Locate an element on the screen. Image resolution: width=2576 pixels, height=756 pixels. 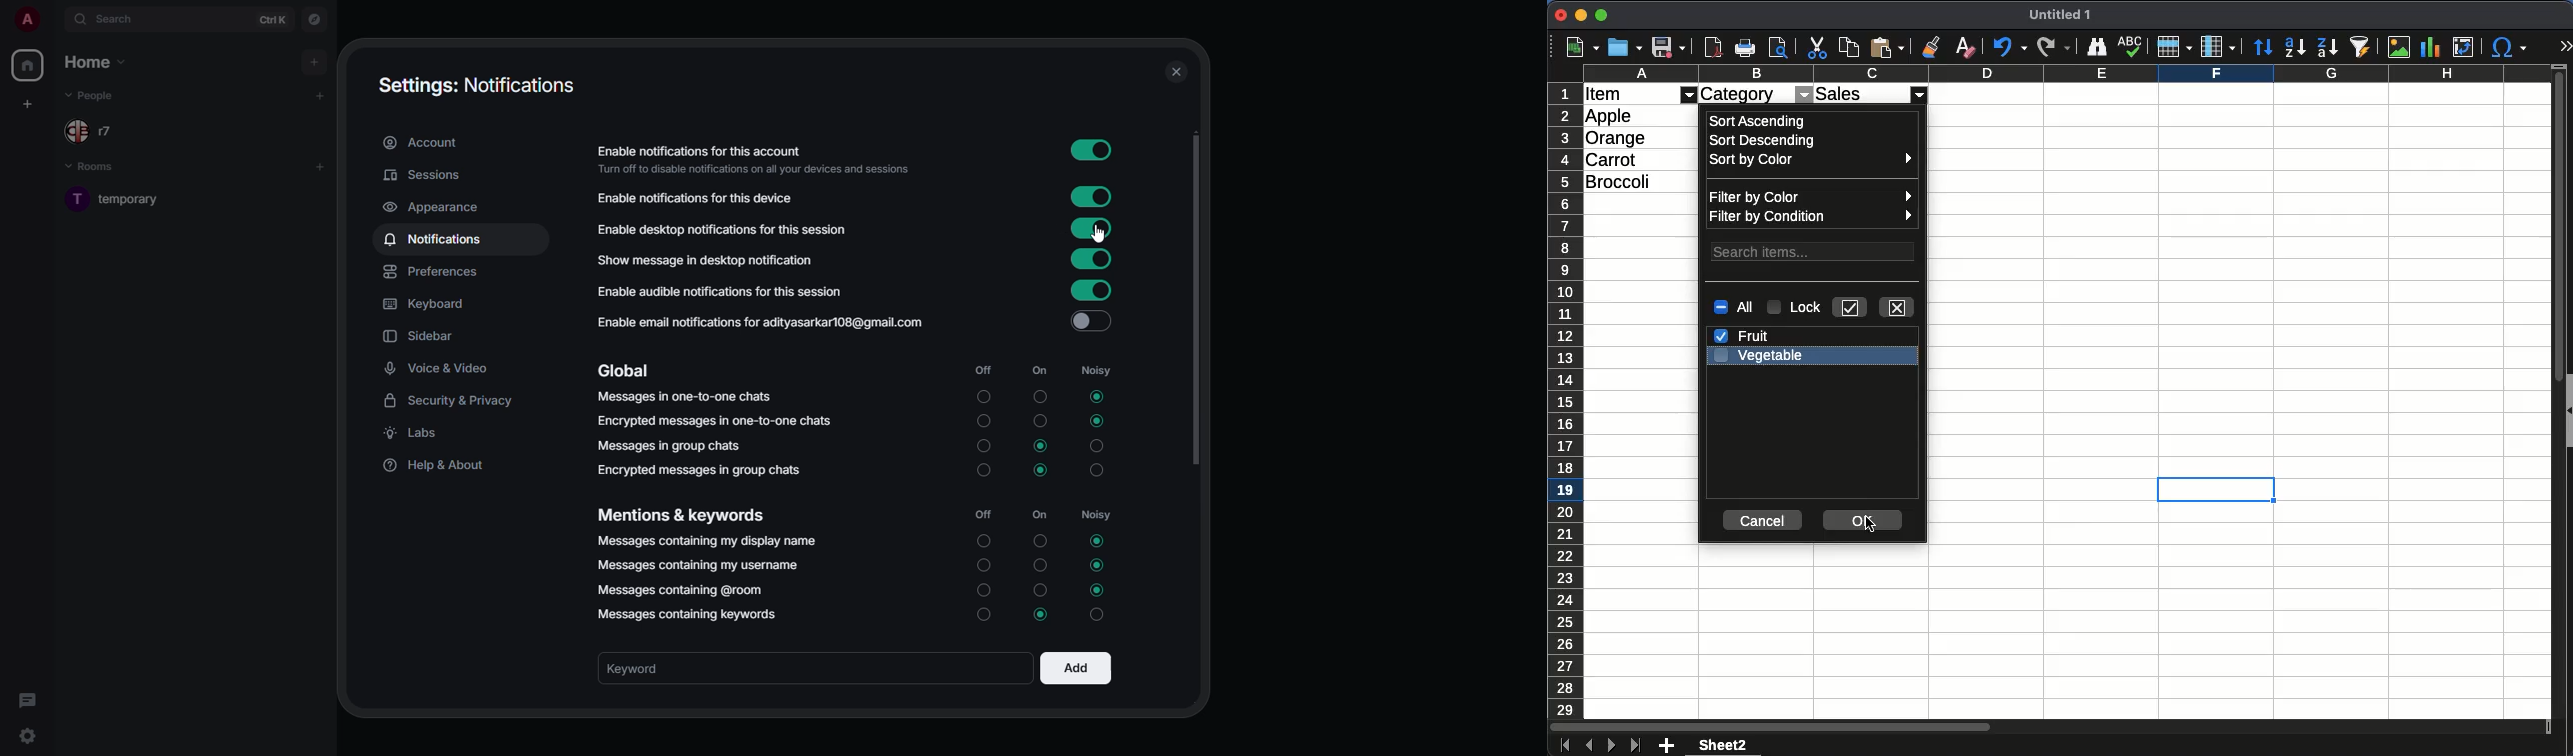
quick settings is located at coordinates (26, 736).